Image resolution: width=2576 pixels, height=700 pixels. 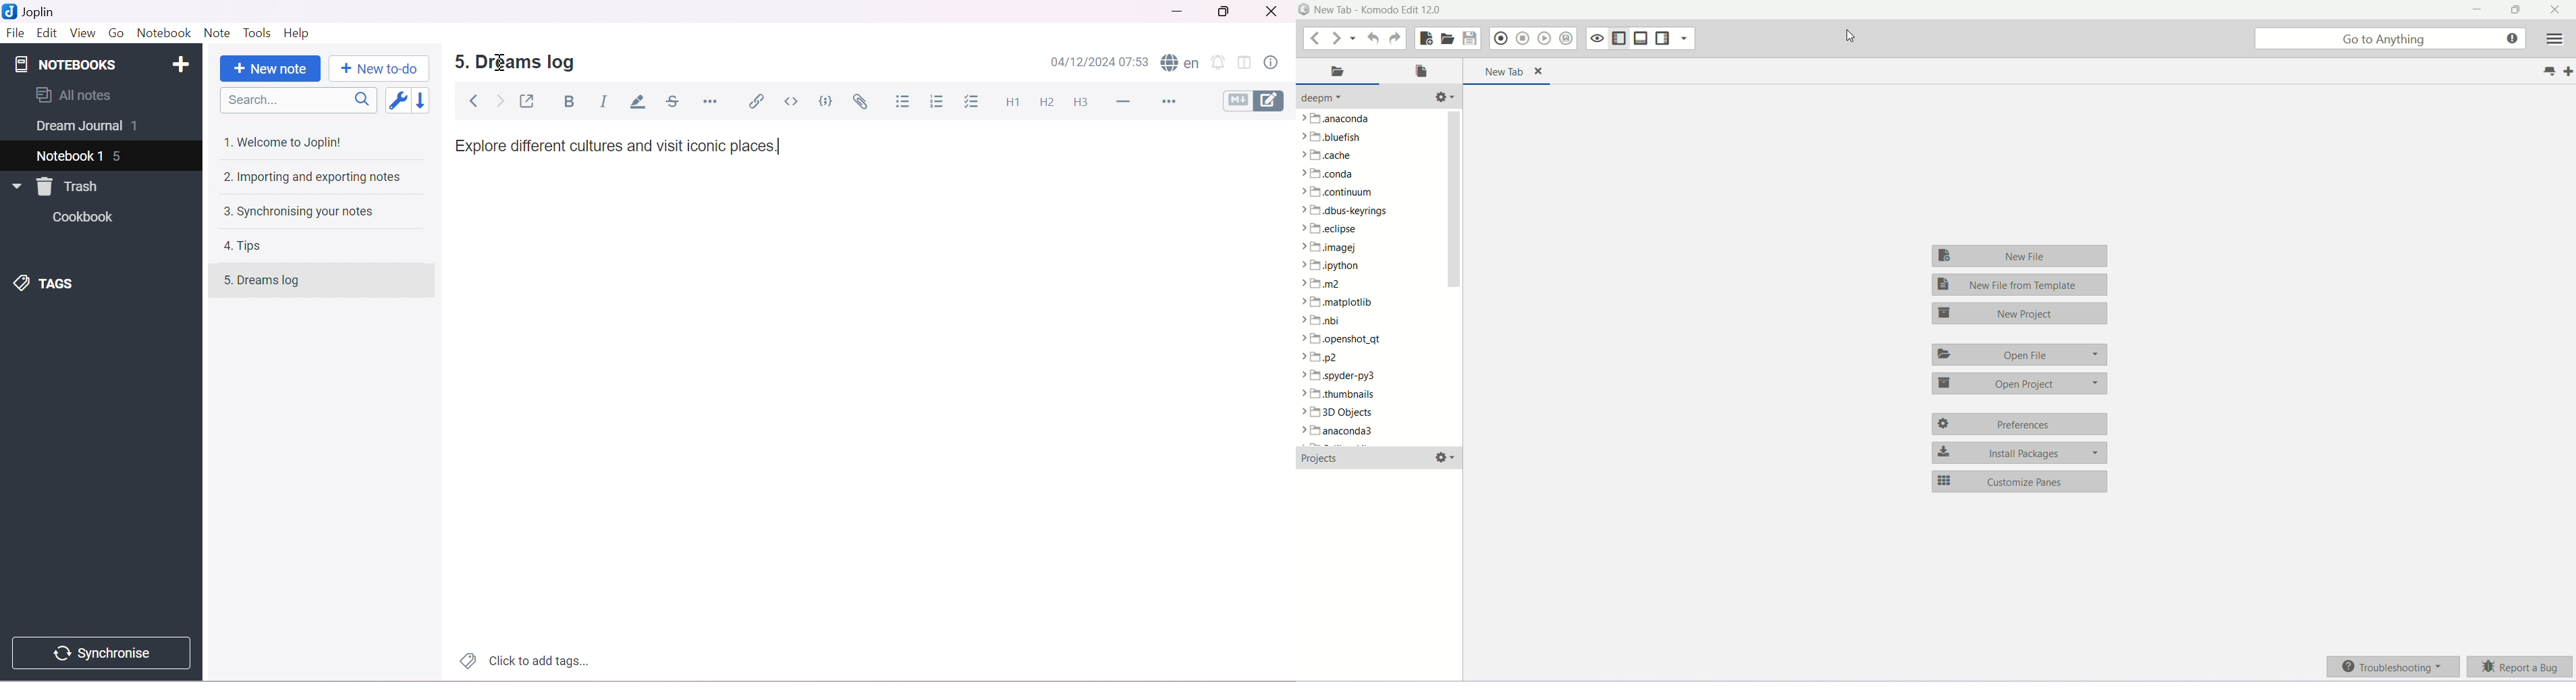 What do you see at coordinates (302, 101) in the screenshot?
I see `Search` at bounding box center [302, 101].